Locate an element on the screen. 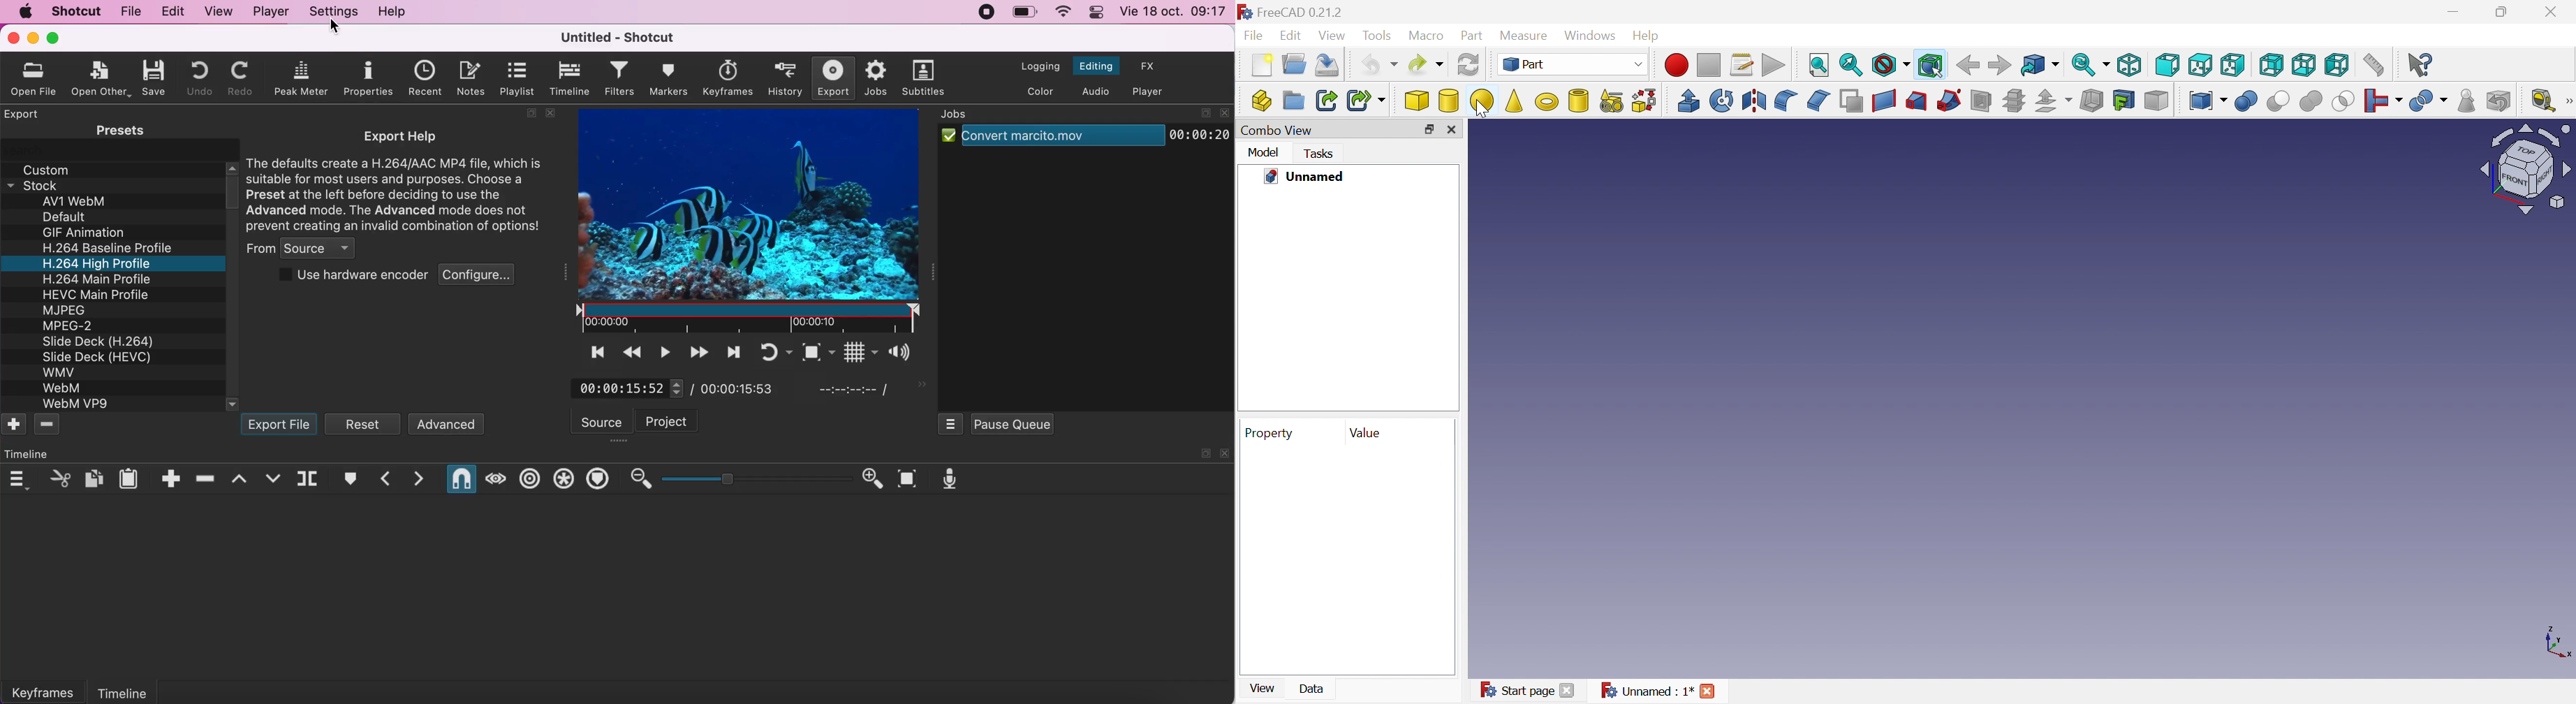 Image resolution: width=2576 pixels, height=728 pixels. H.264 High Profile is located at coordinates (108, 263).